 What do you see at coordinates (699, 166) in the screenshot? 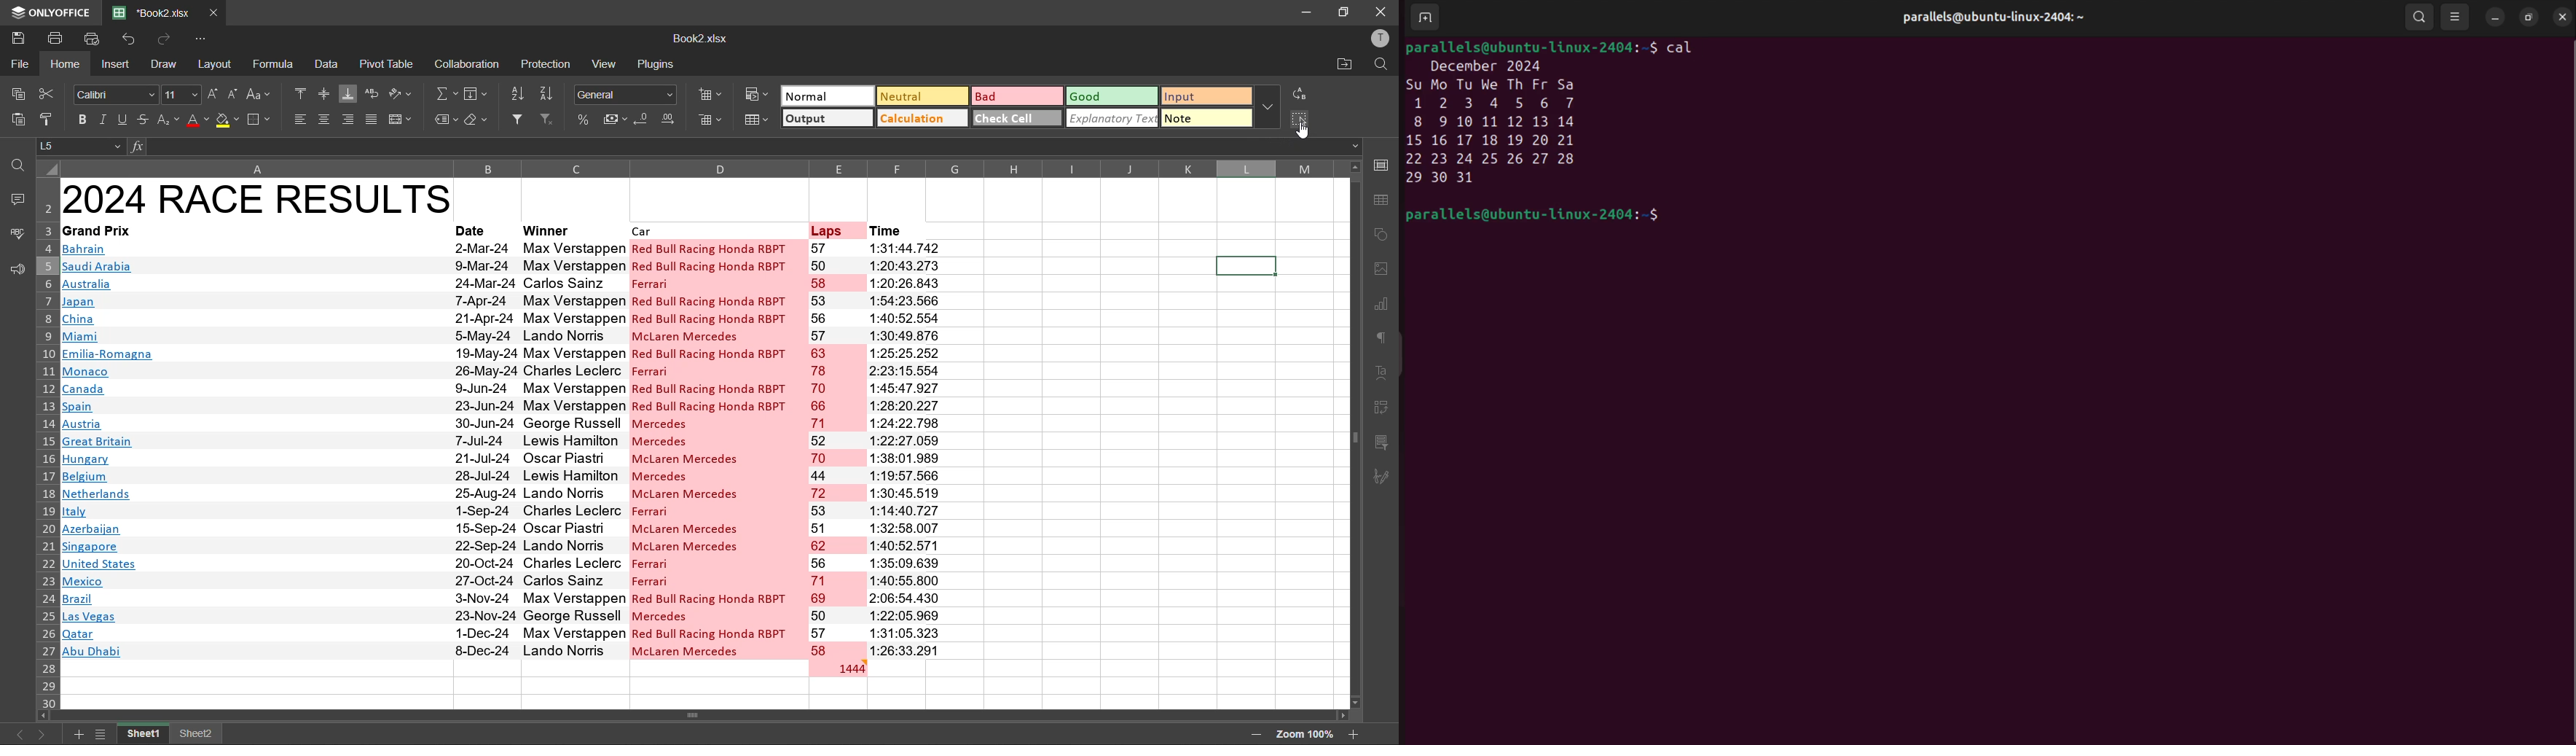
I see `column names` at bounding box center [699, 166].